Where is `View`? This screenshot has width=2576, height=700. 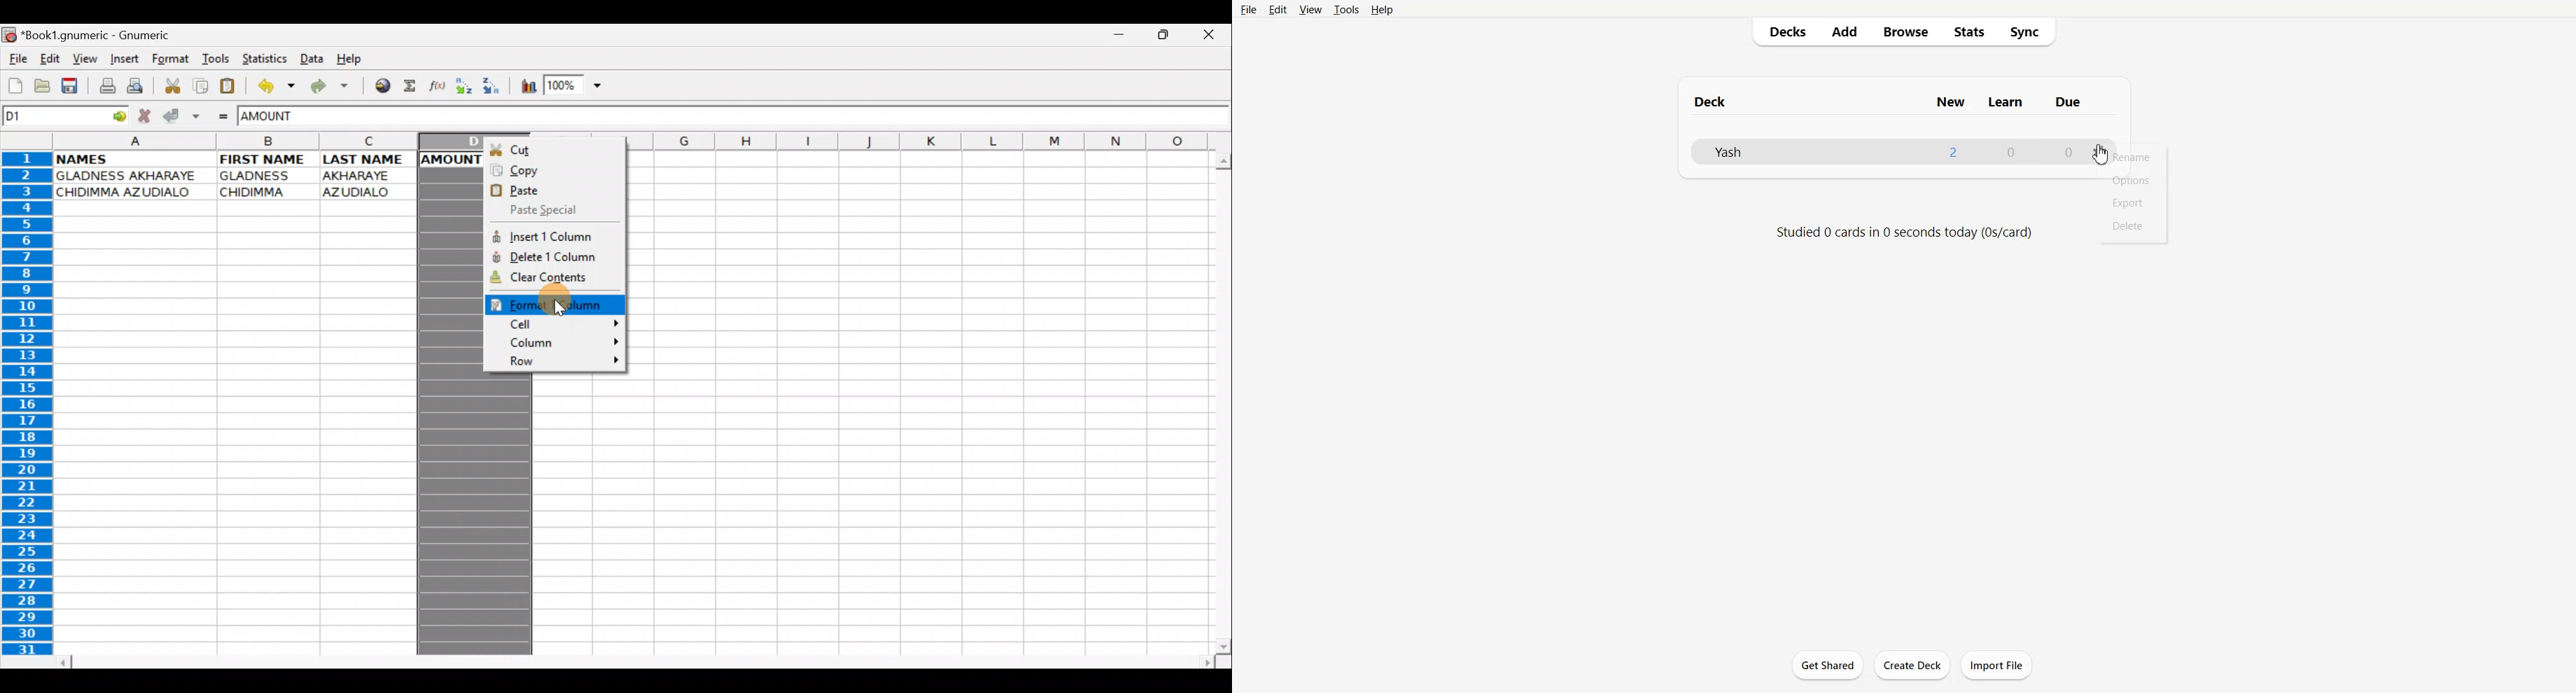
View is located at coordinates (1310, 10).